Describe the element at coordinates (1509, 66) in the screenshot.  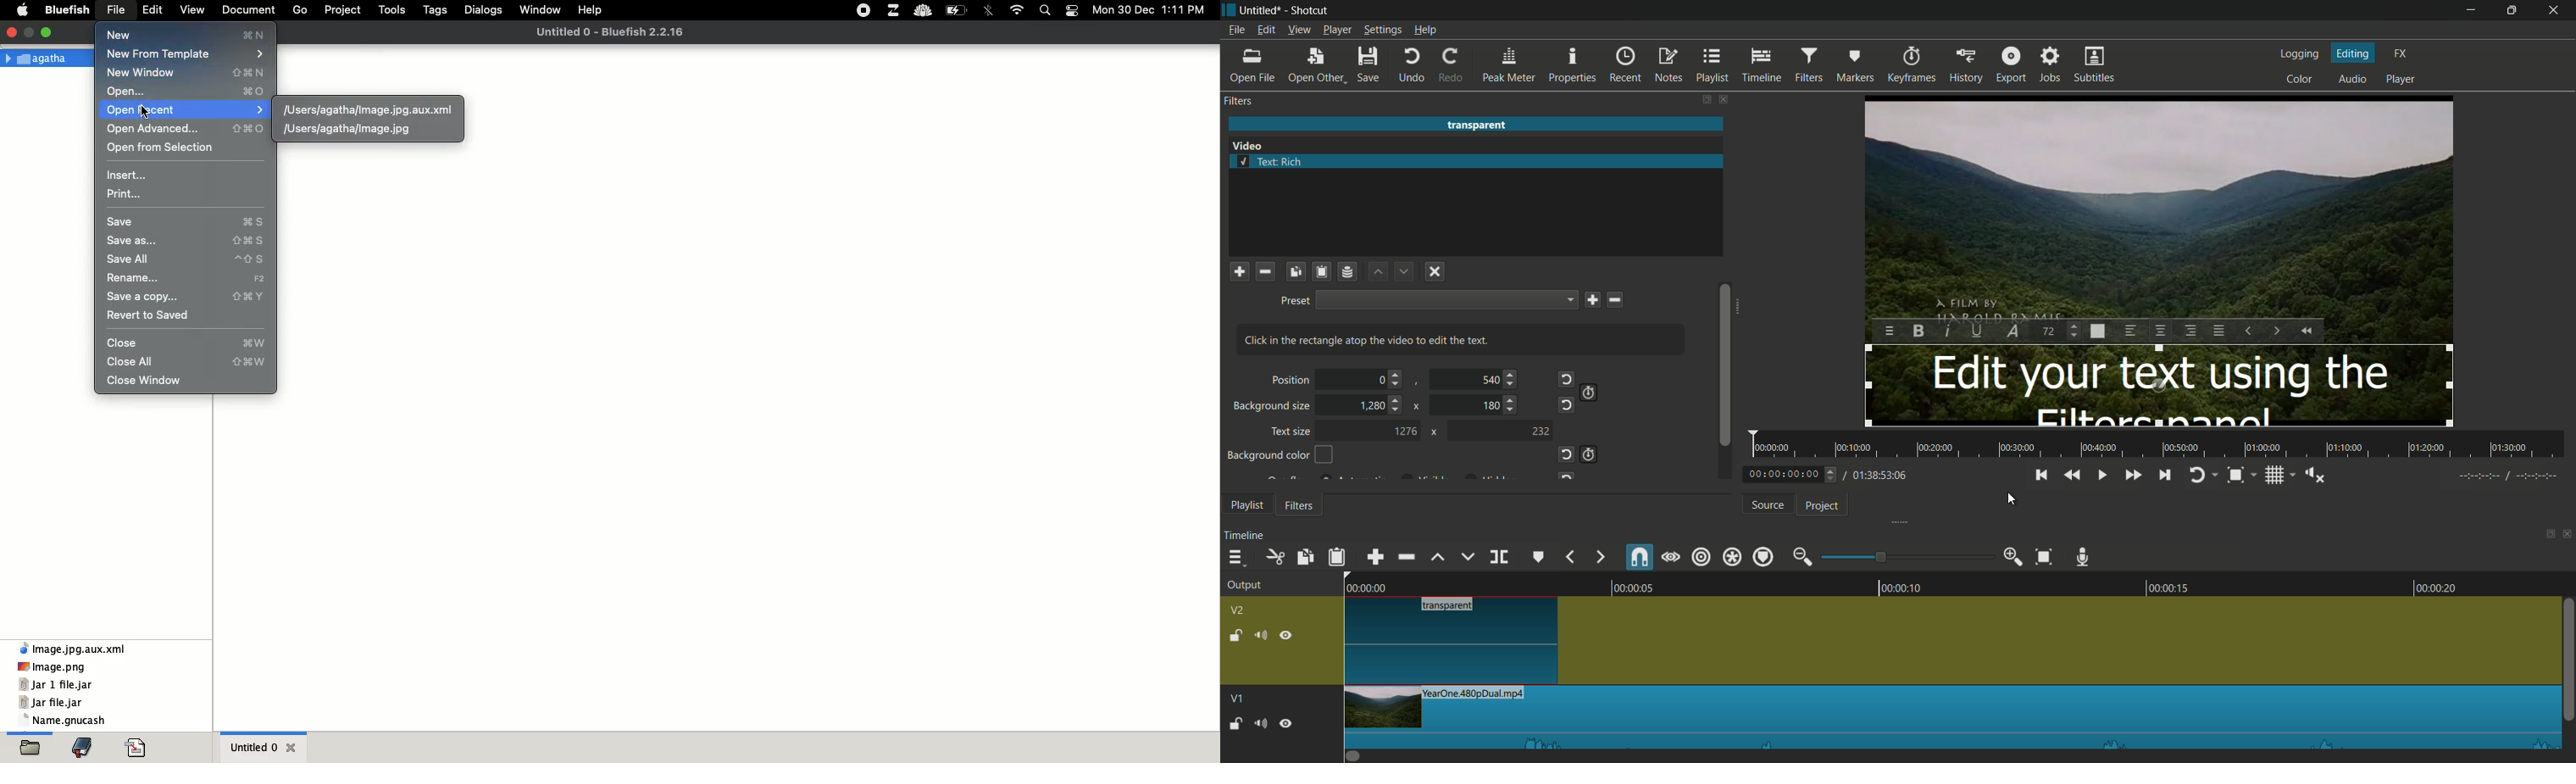
I see `peak meter` at that location.